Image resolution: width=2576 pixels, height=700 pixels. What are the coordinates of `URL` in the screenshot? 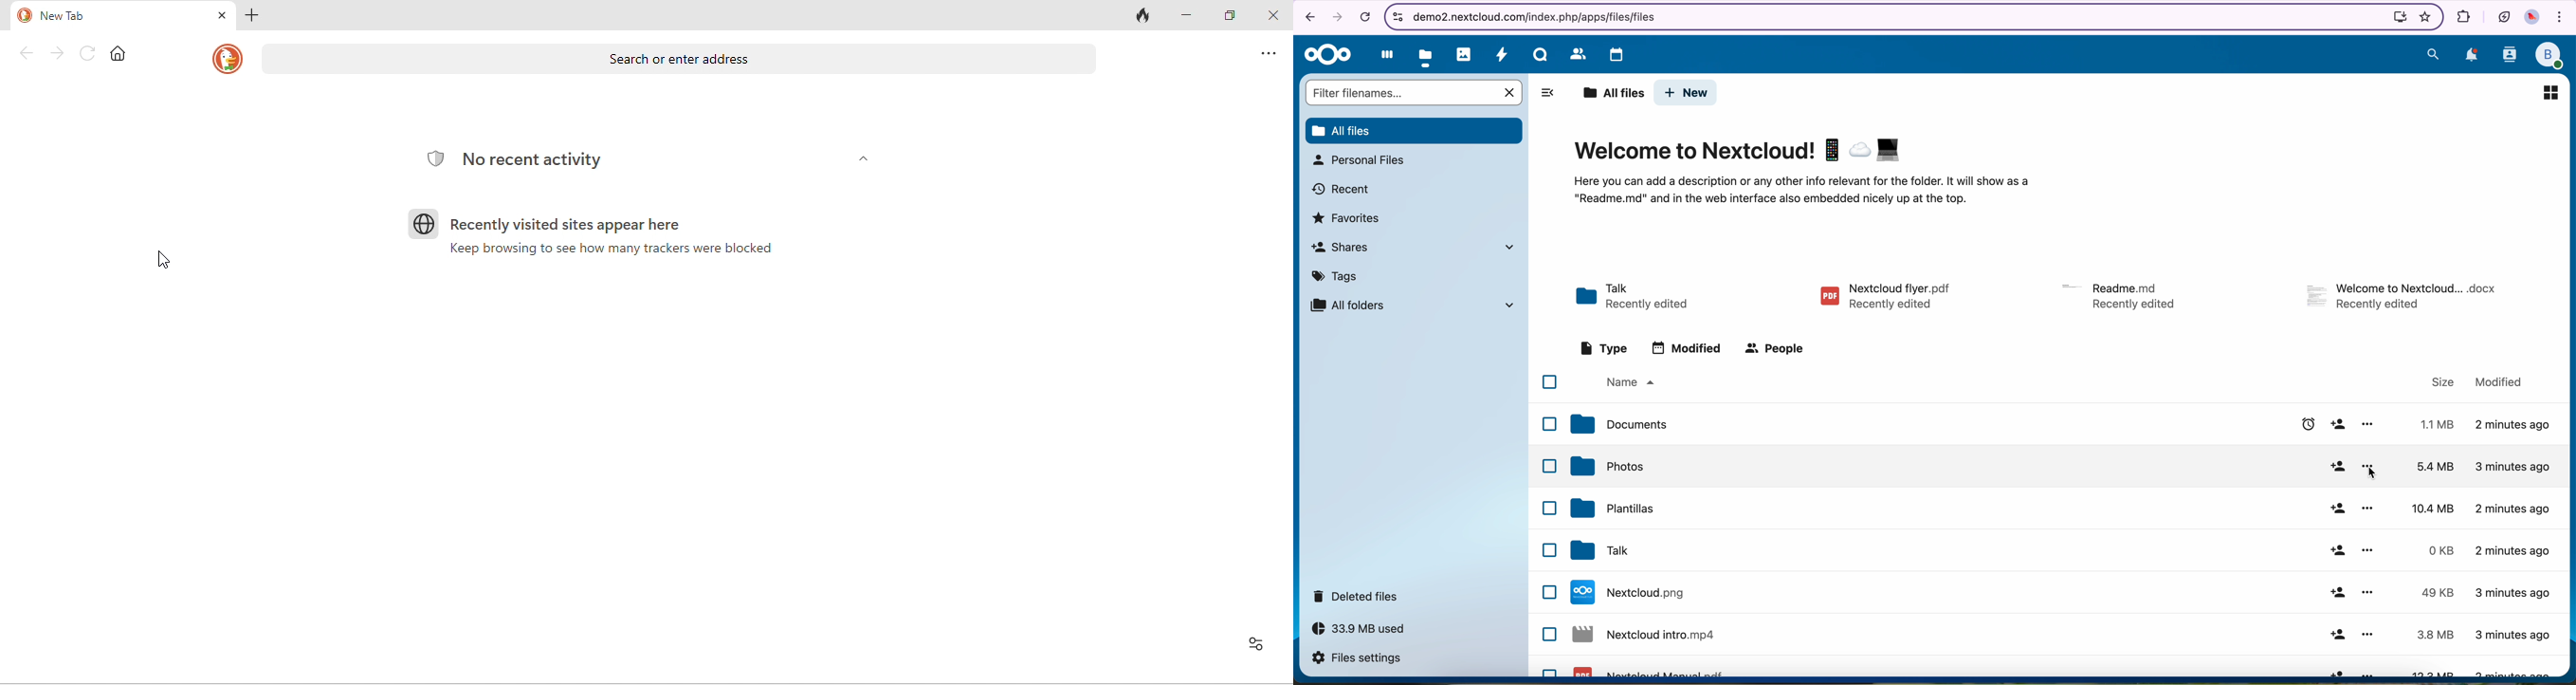 It's located at (1542, 16).